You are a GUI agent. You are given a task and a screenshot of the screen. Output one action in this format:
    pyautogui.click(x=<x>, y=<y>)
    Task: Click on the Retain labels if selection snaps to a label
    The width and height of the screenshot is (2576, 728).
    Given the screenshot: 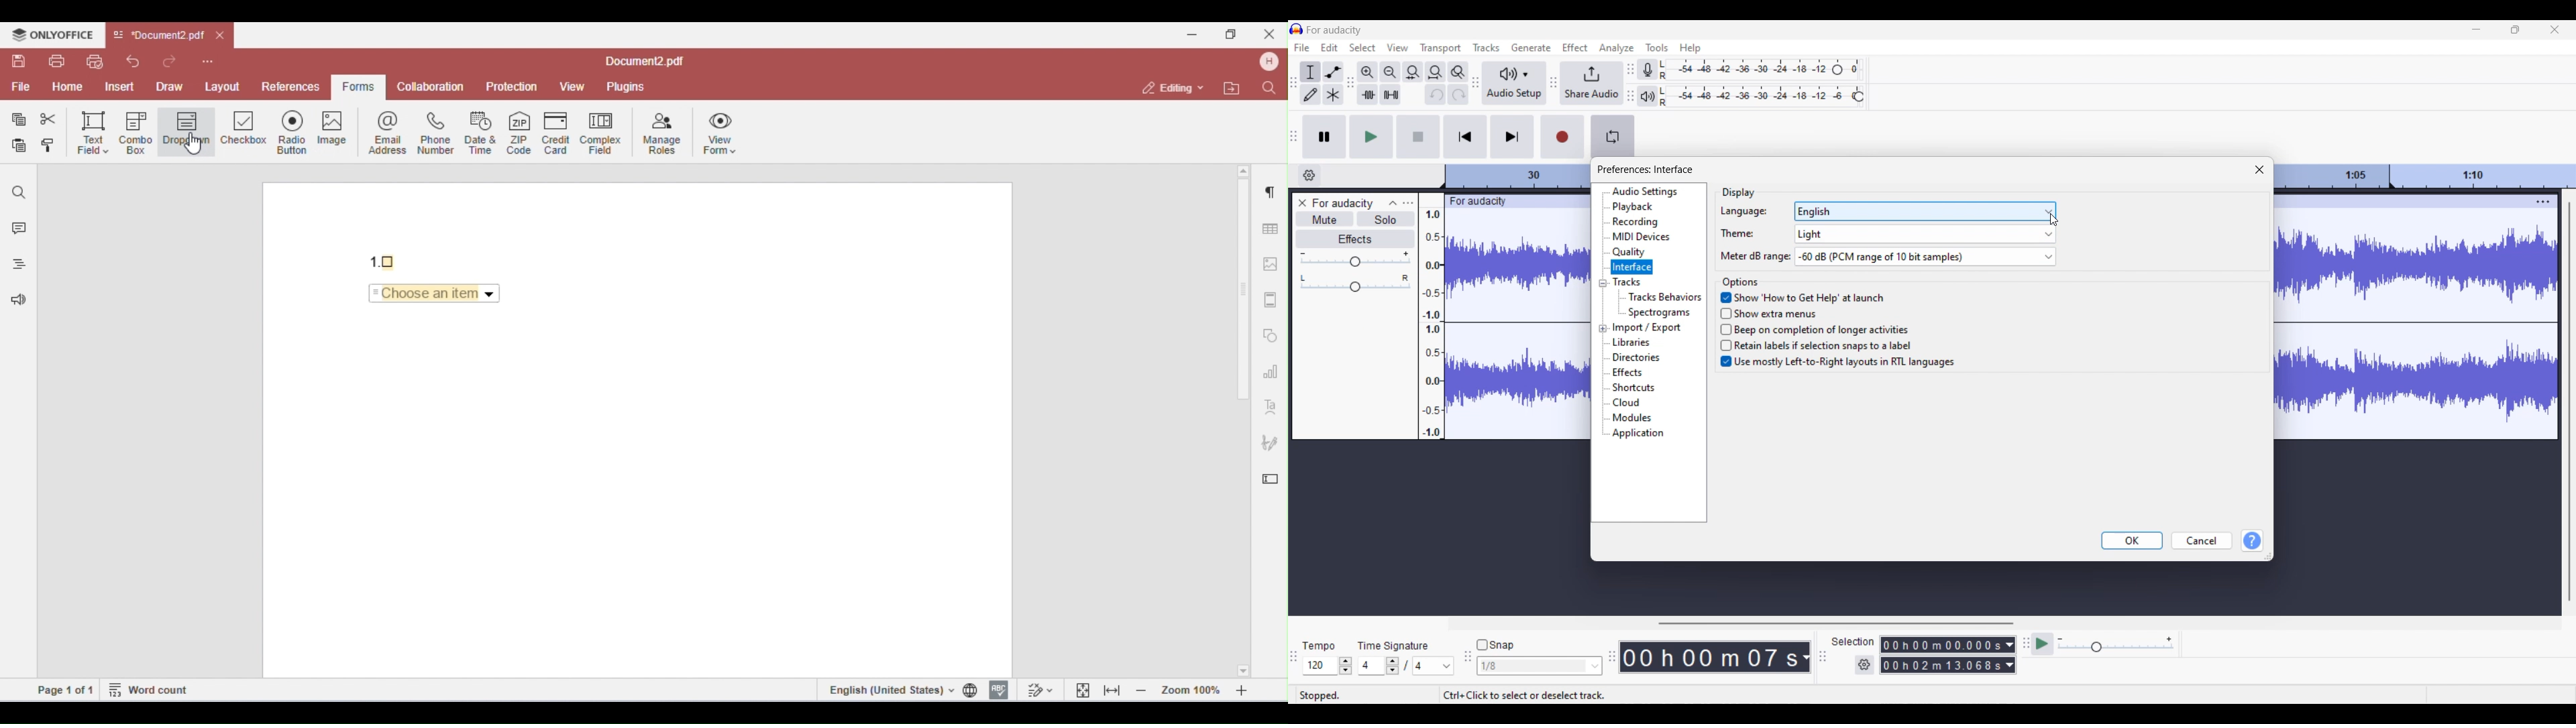 What is the action you would take?
    pyautogui.click(x=1822, y=345)
    